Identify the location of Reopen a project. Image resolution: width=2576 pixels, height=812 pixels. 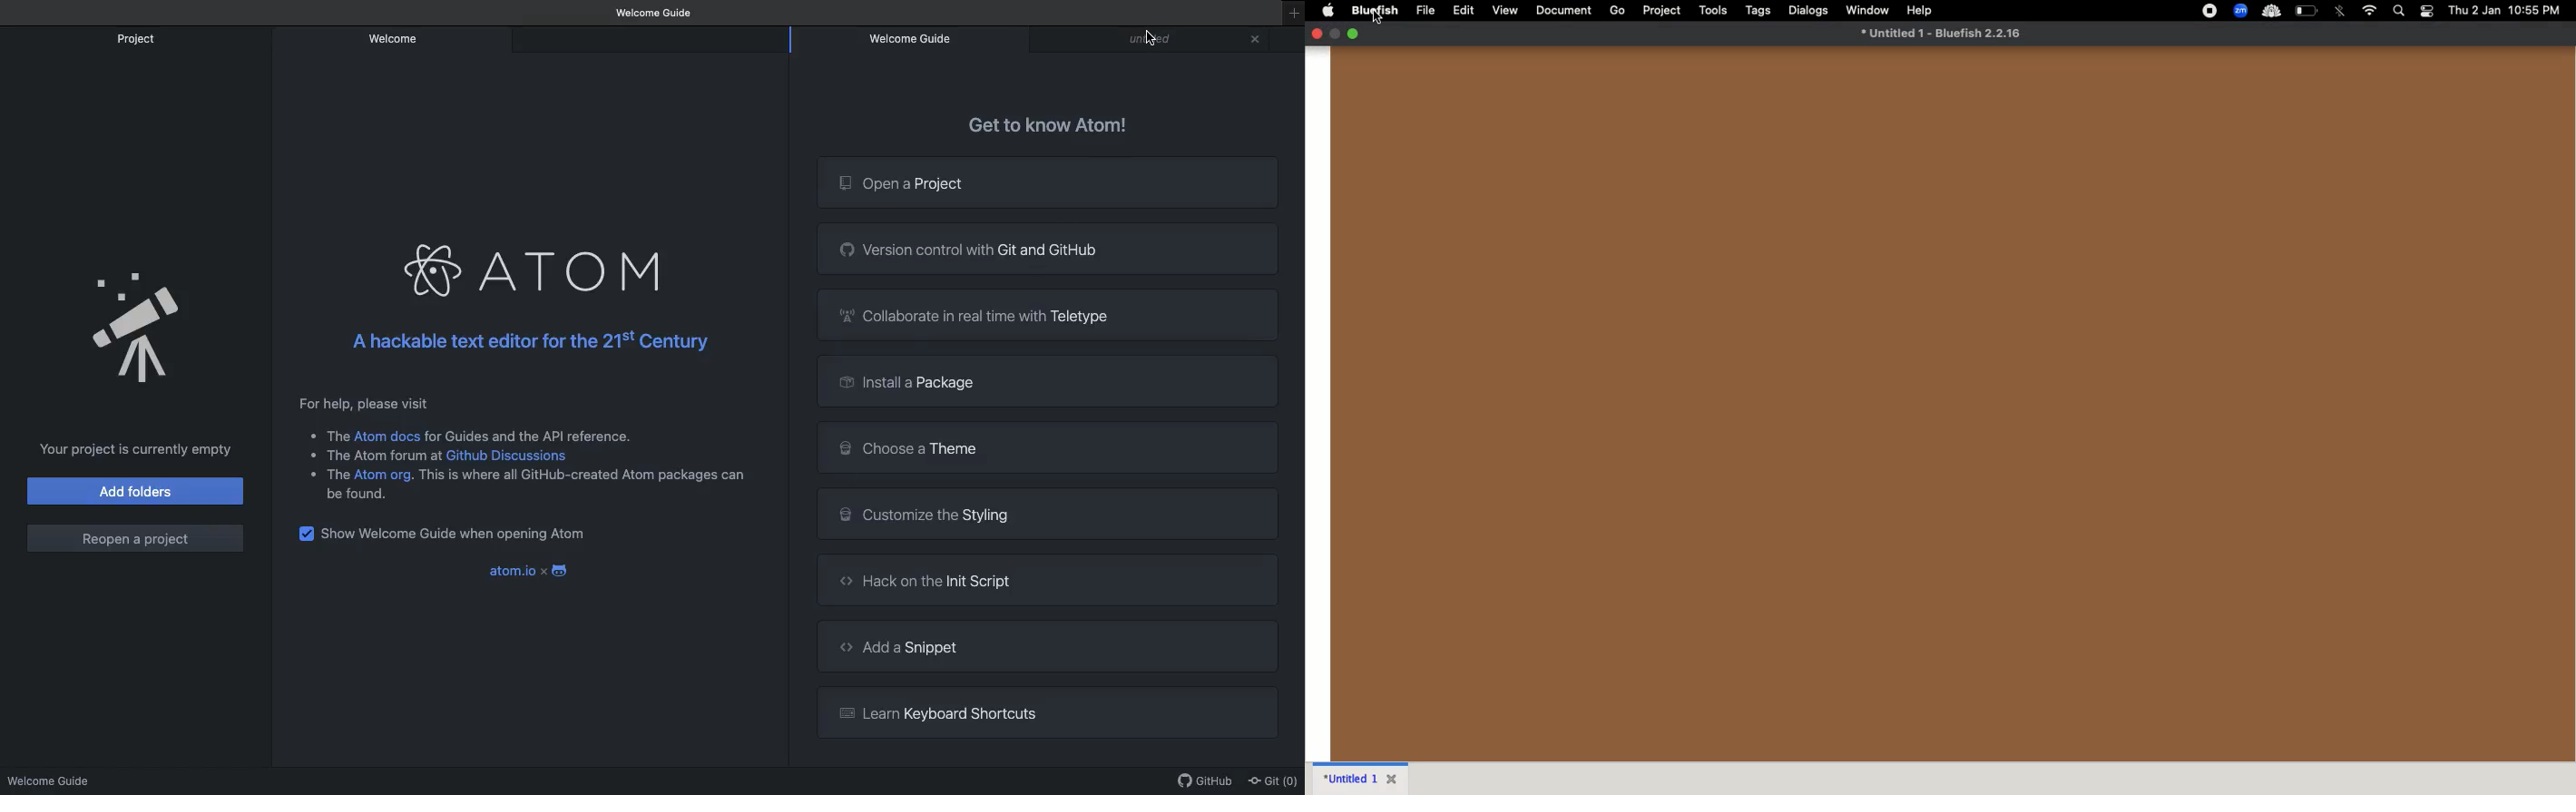
(138, 537).